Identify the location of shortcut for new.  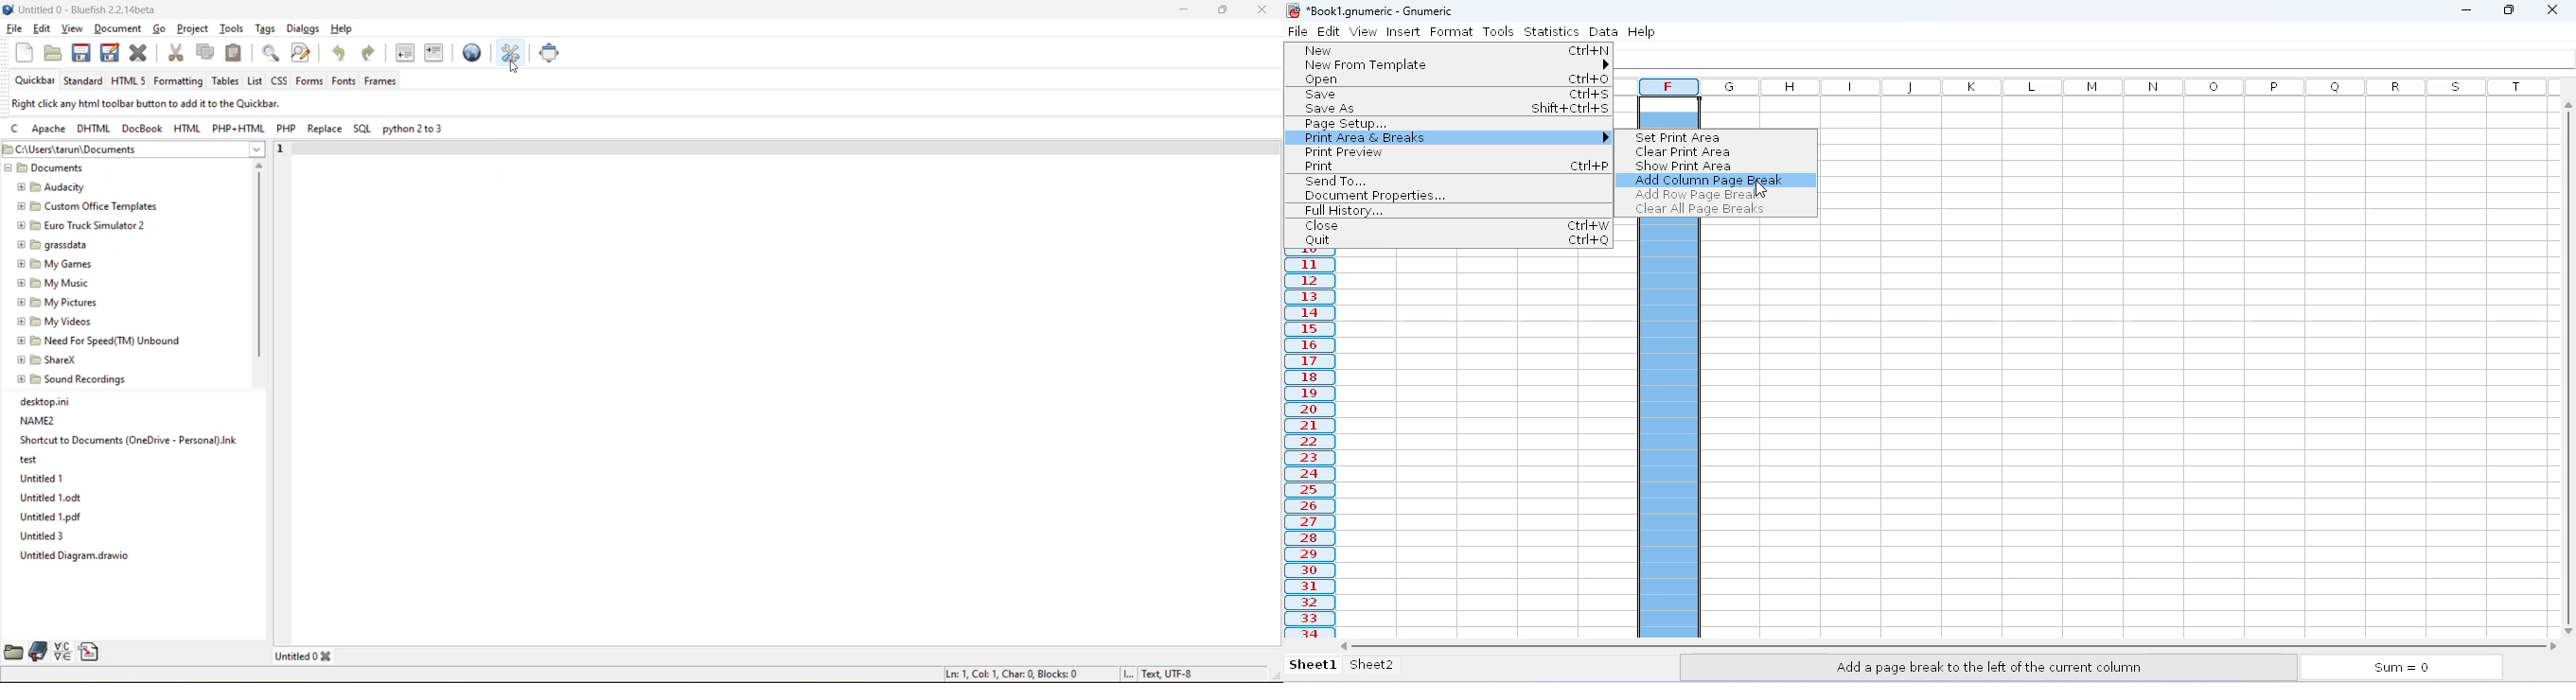
(1589, 50).